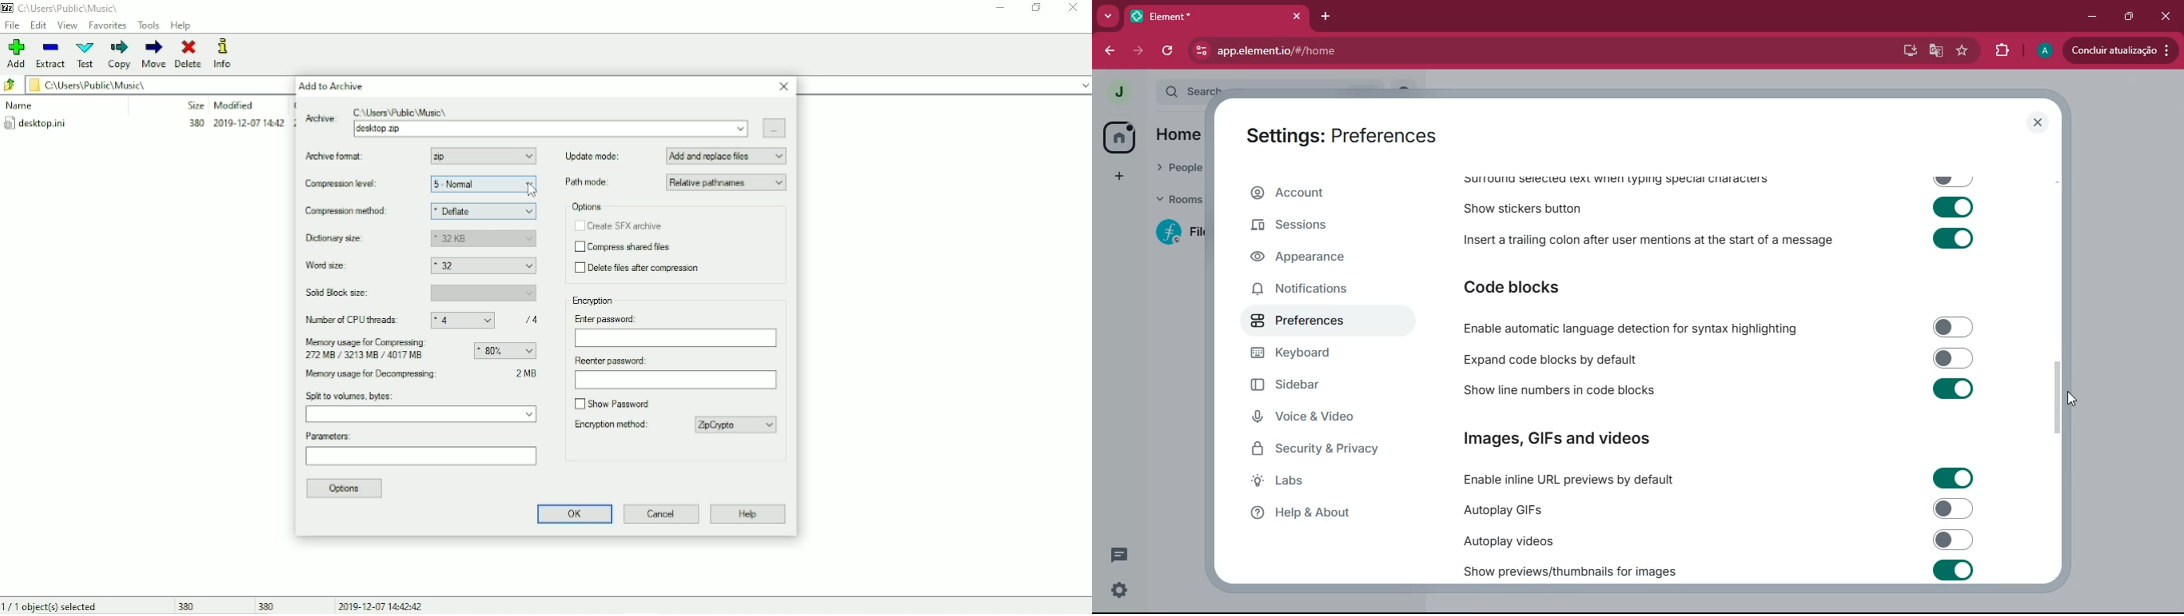 The height and width of the screenshot is (616, 2184). Describe the element at coordinates (1312, 292) in the screenshot. I see `notifications` at that location.